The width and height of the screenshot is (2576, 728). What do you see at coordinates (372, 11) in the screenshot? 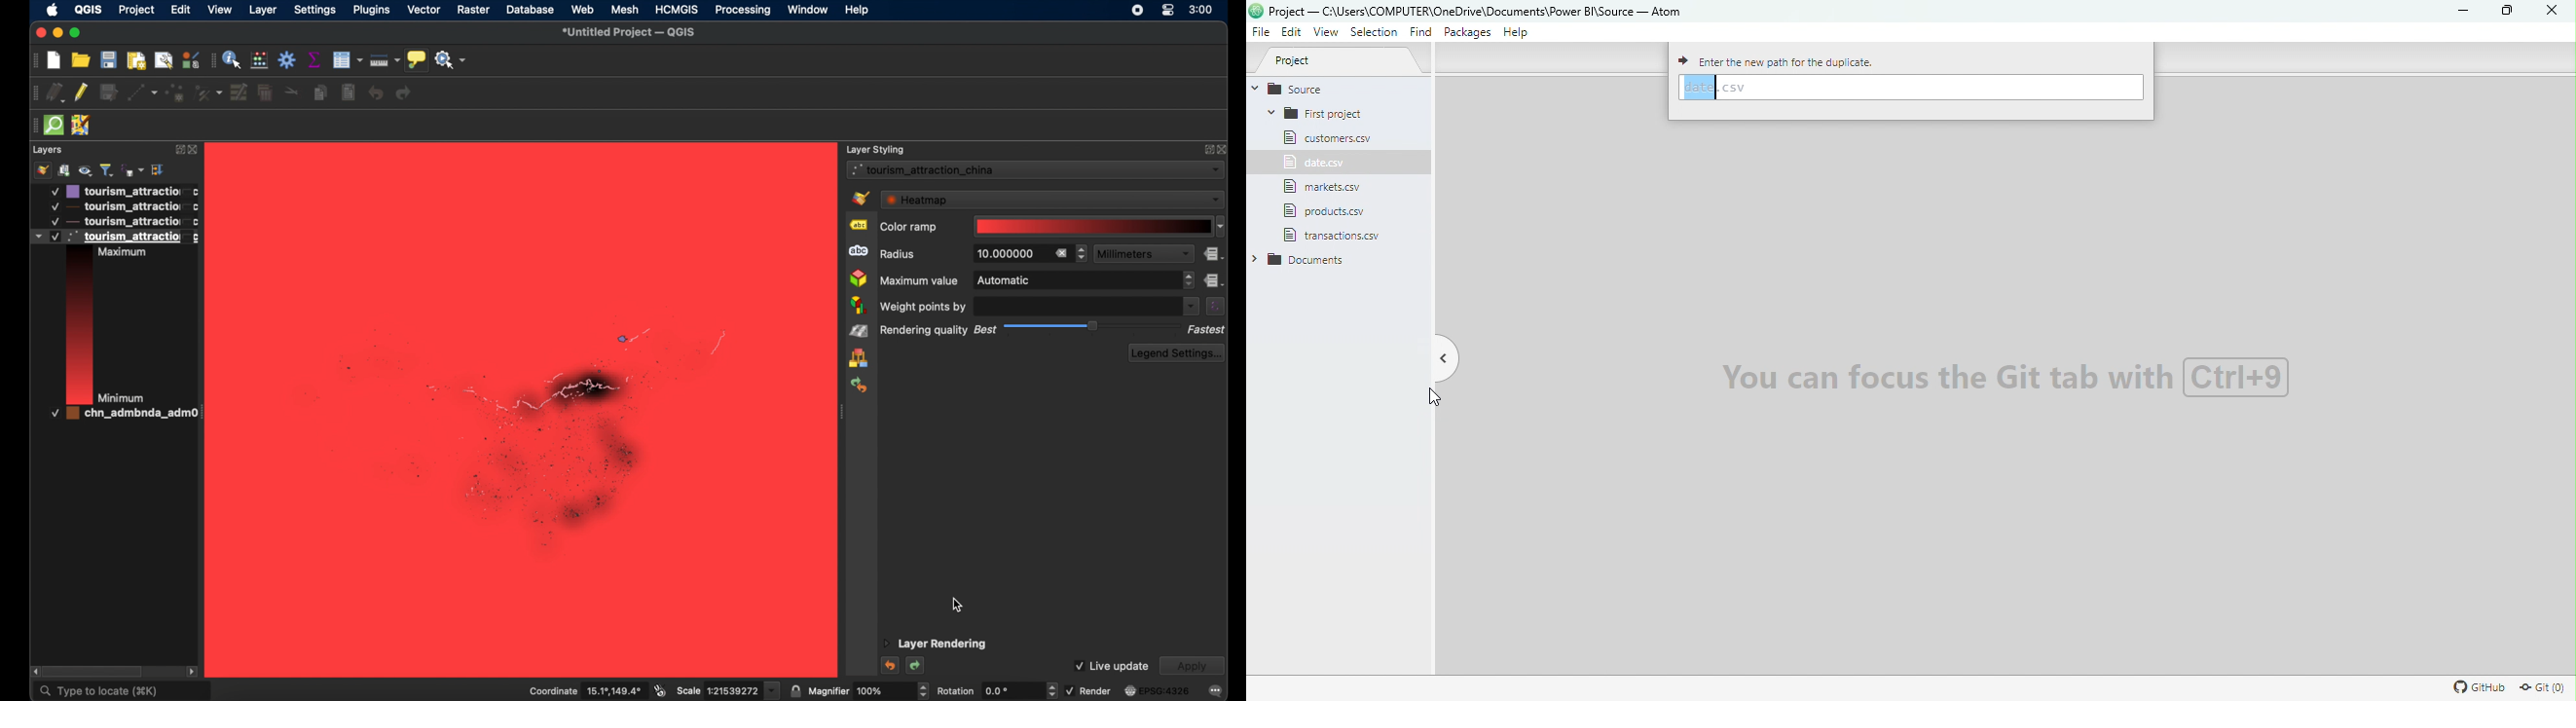
I see `plugins` at bounding box center [372, 11].